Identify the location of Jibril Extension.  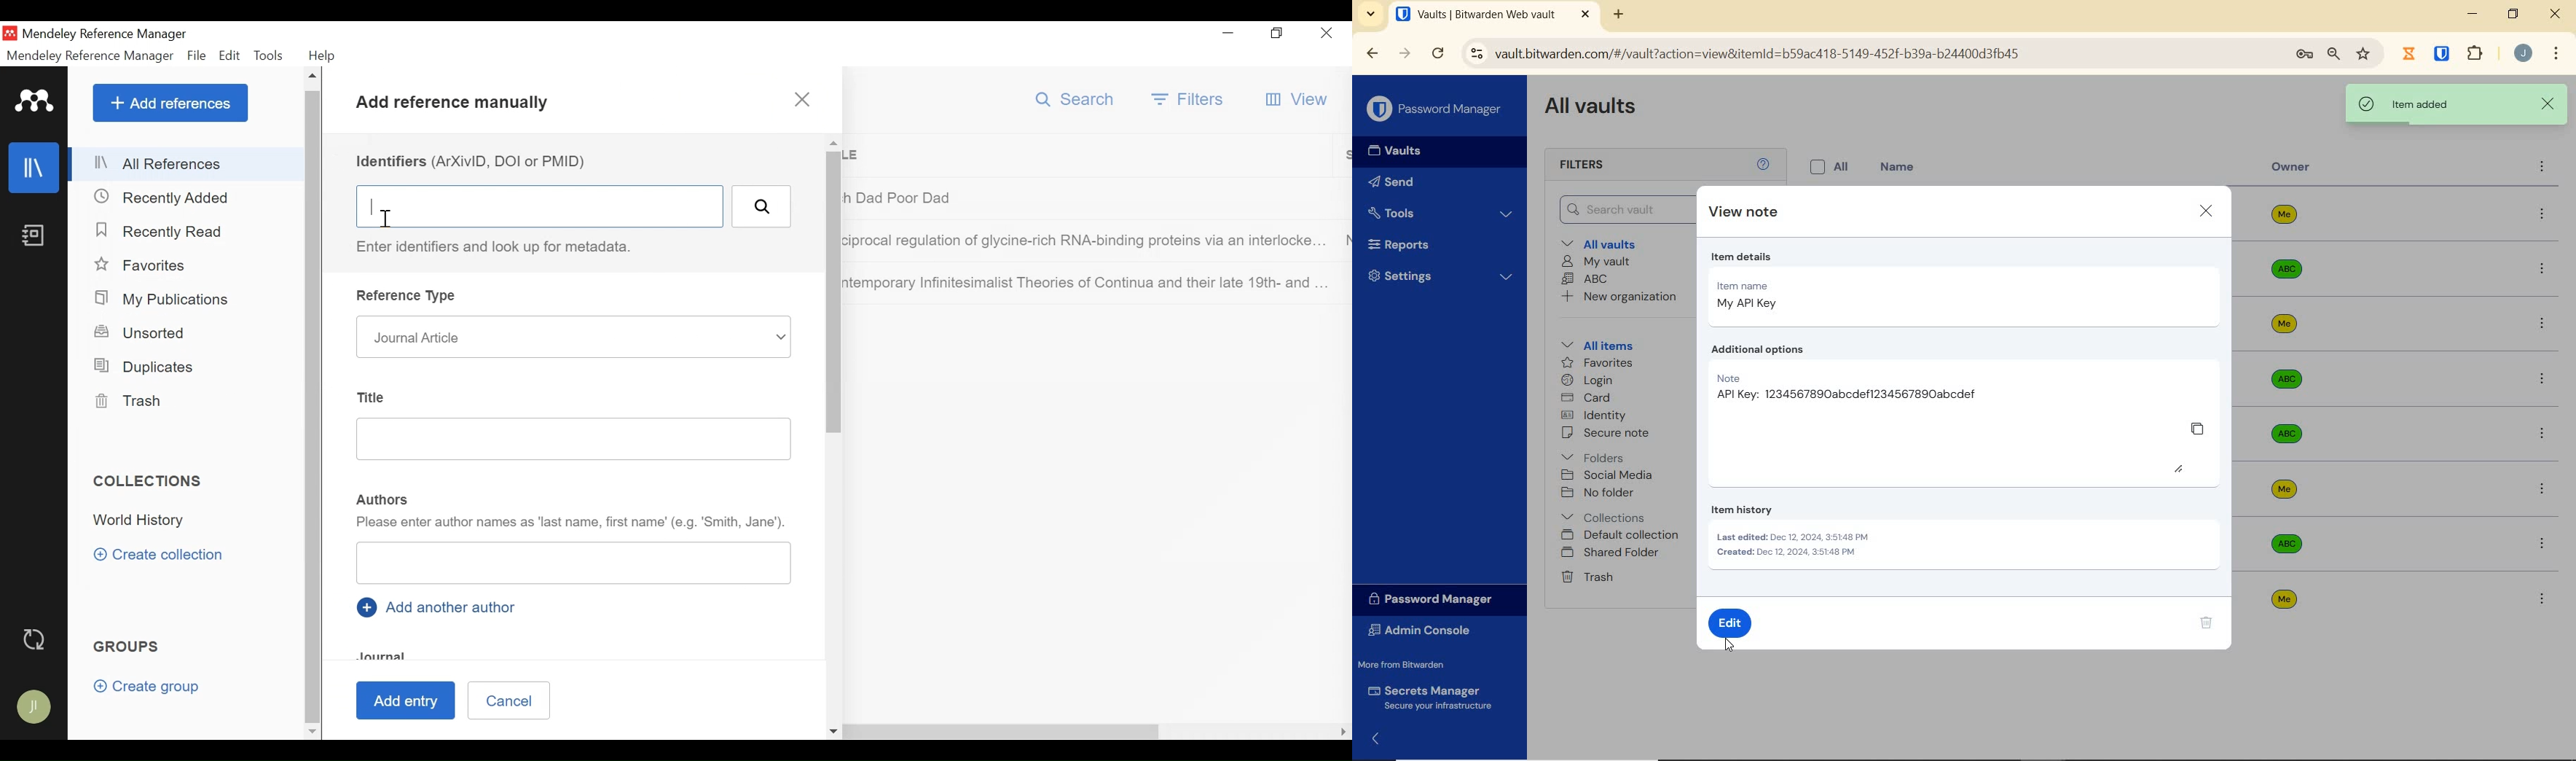
(2411, 53).